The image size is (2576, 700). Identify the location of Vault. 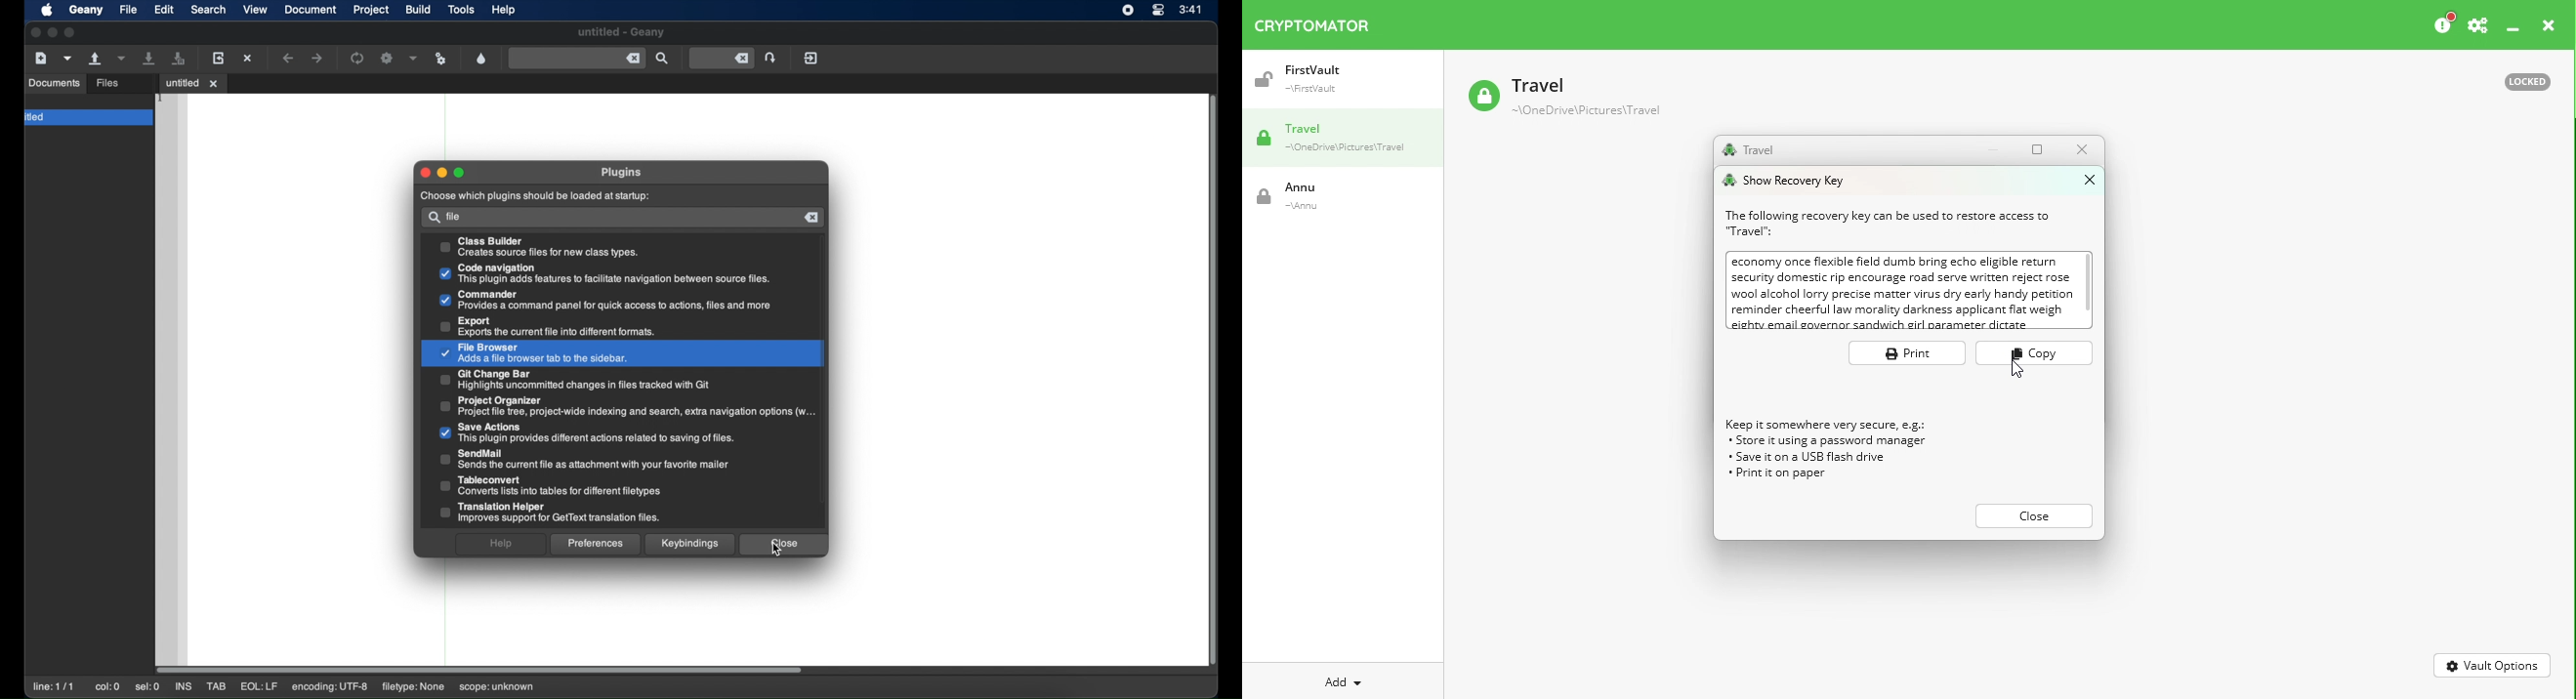
(1563, 99).